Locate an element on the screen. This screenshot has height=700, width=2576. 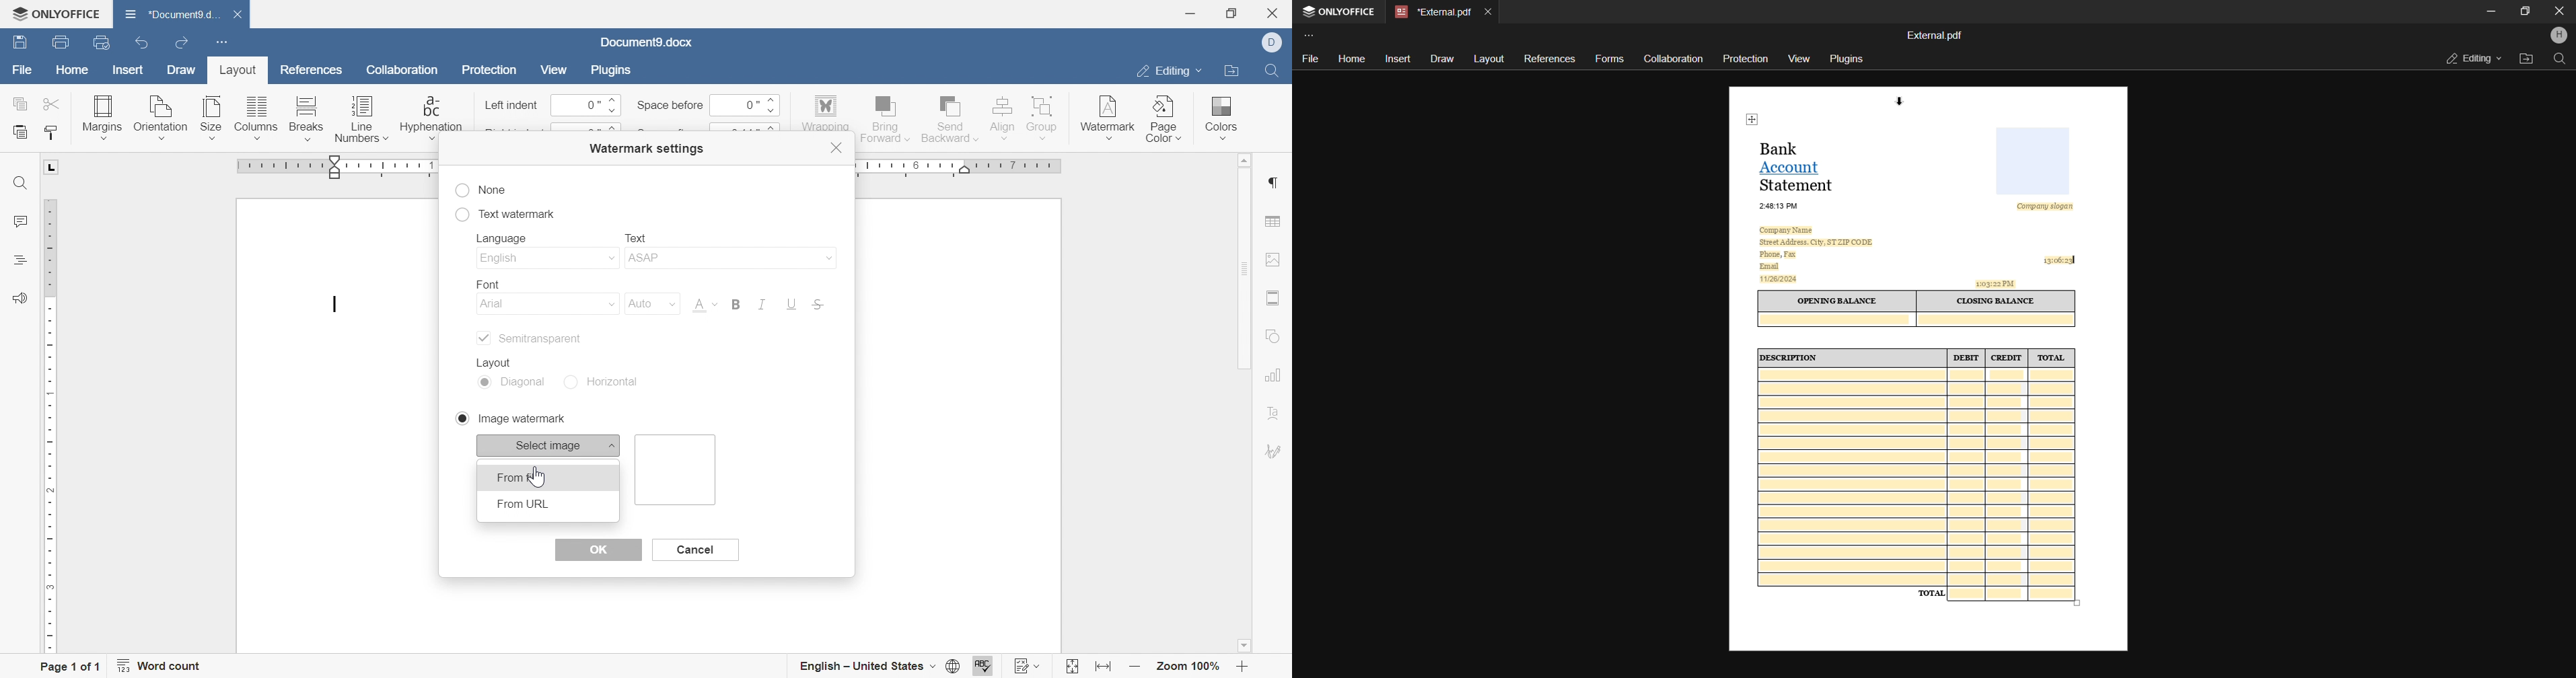
word count is located at coordinates (159, 666).